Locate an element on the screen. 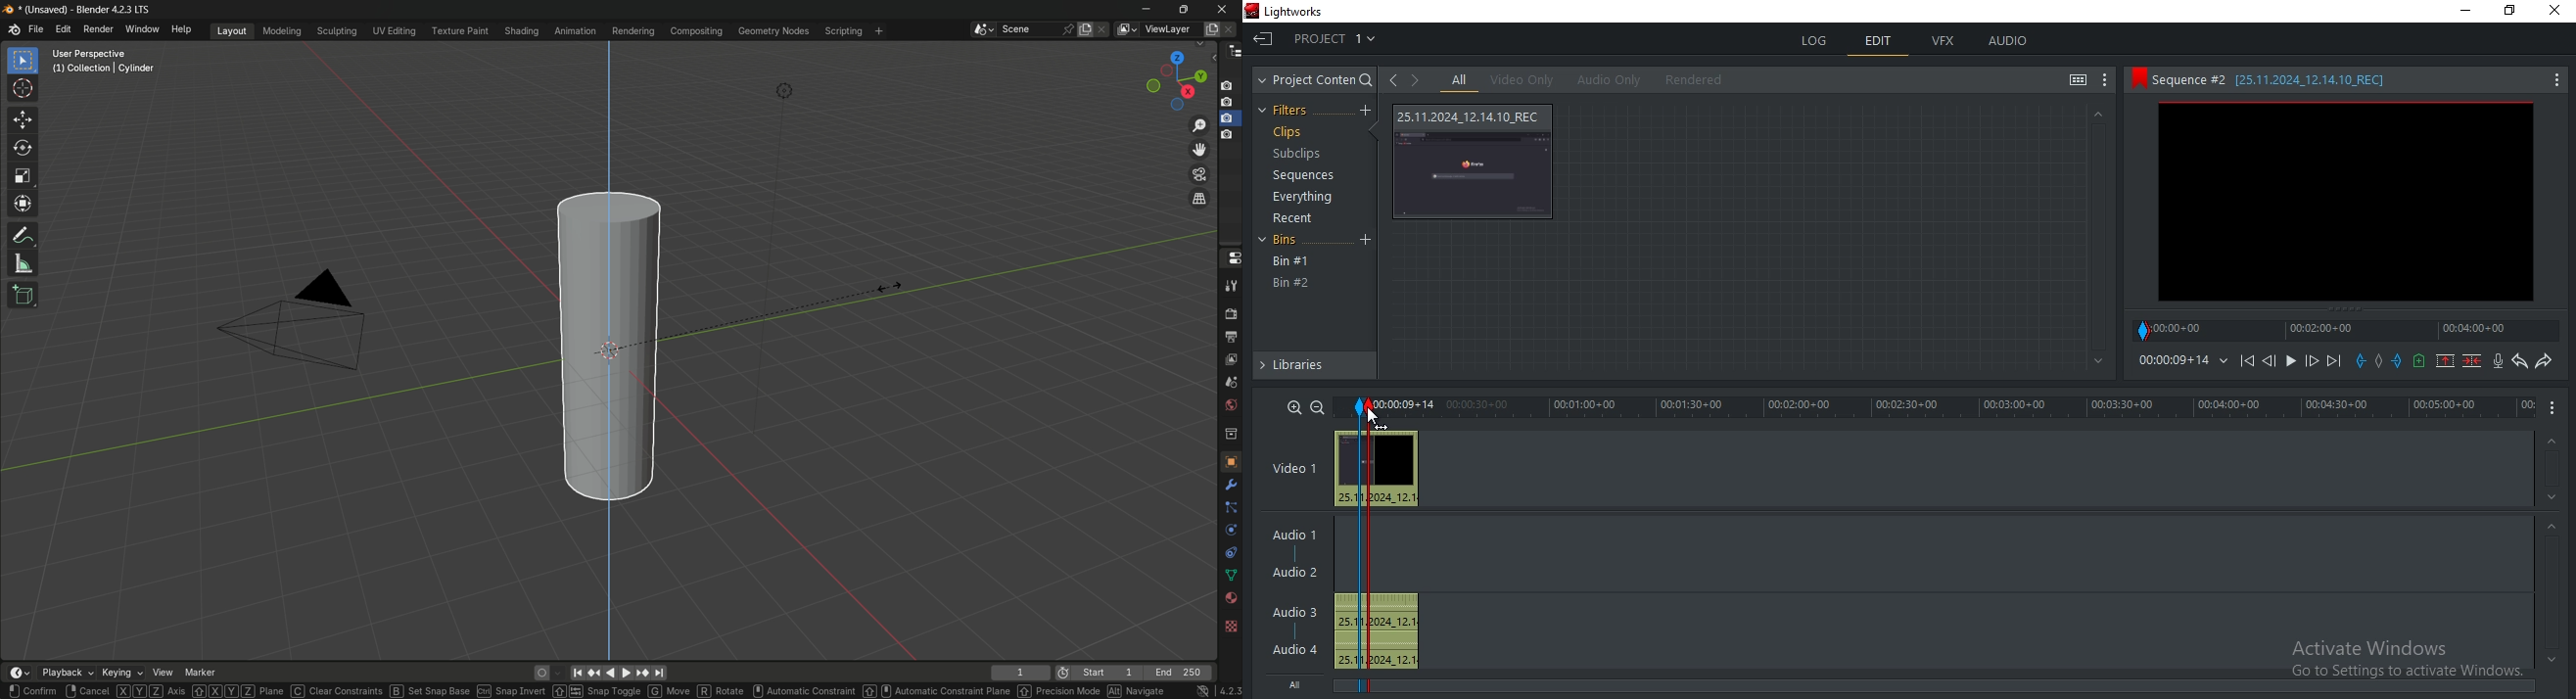  show settings menu is located at coordinates (2106, 82).